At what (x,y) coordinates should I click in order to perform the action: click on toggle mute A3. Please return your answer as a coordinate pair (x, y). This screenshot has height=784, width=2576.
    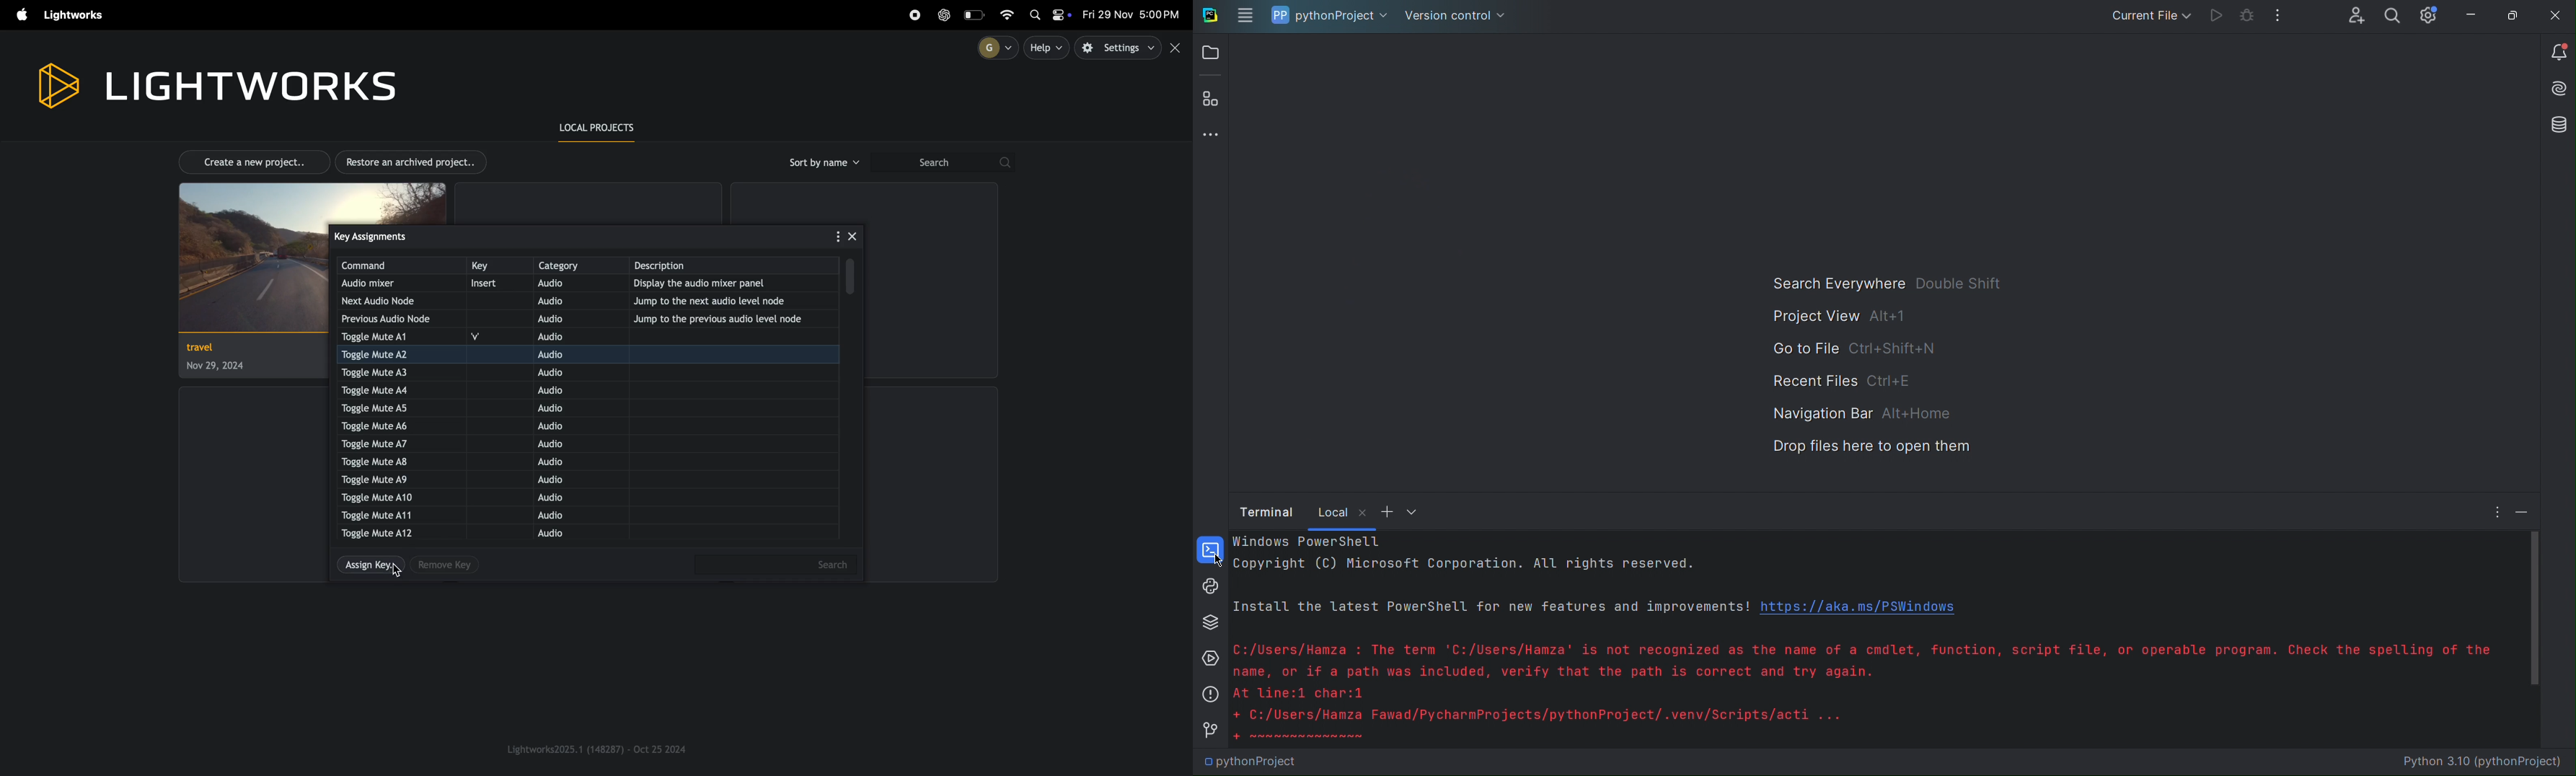
    Looking at the image, I should click on (393, 371).